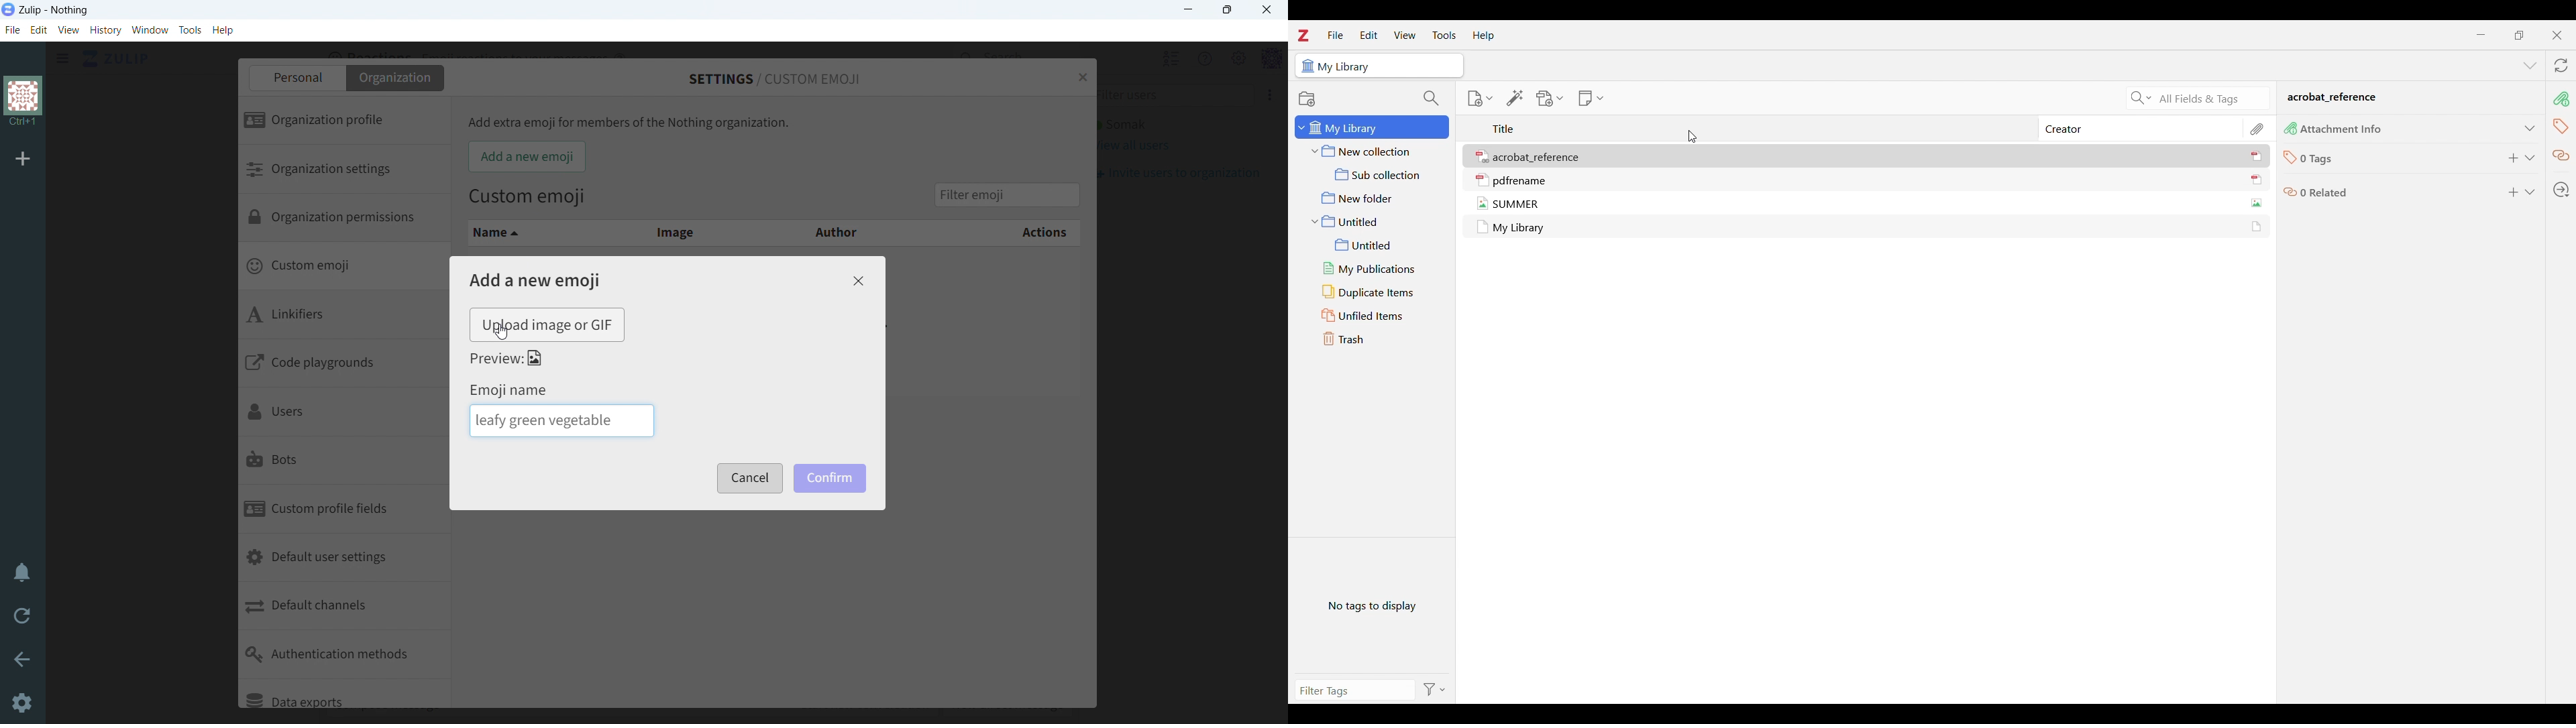  Describe the element at coordinates (1346, 691) in the screenshot. I see `Type in filter tags` at that location.